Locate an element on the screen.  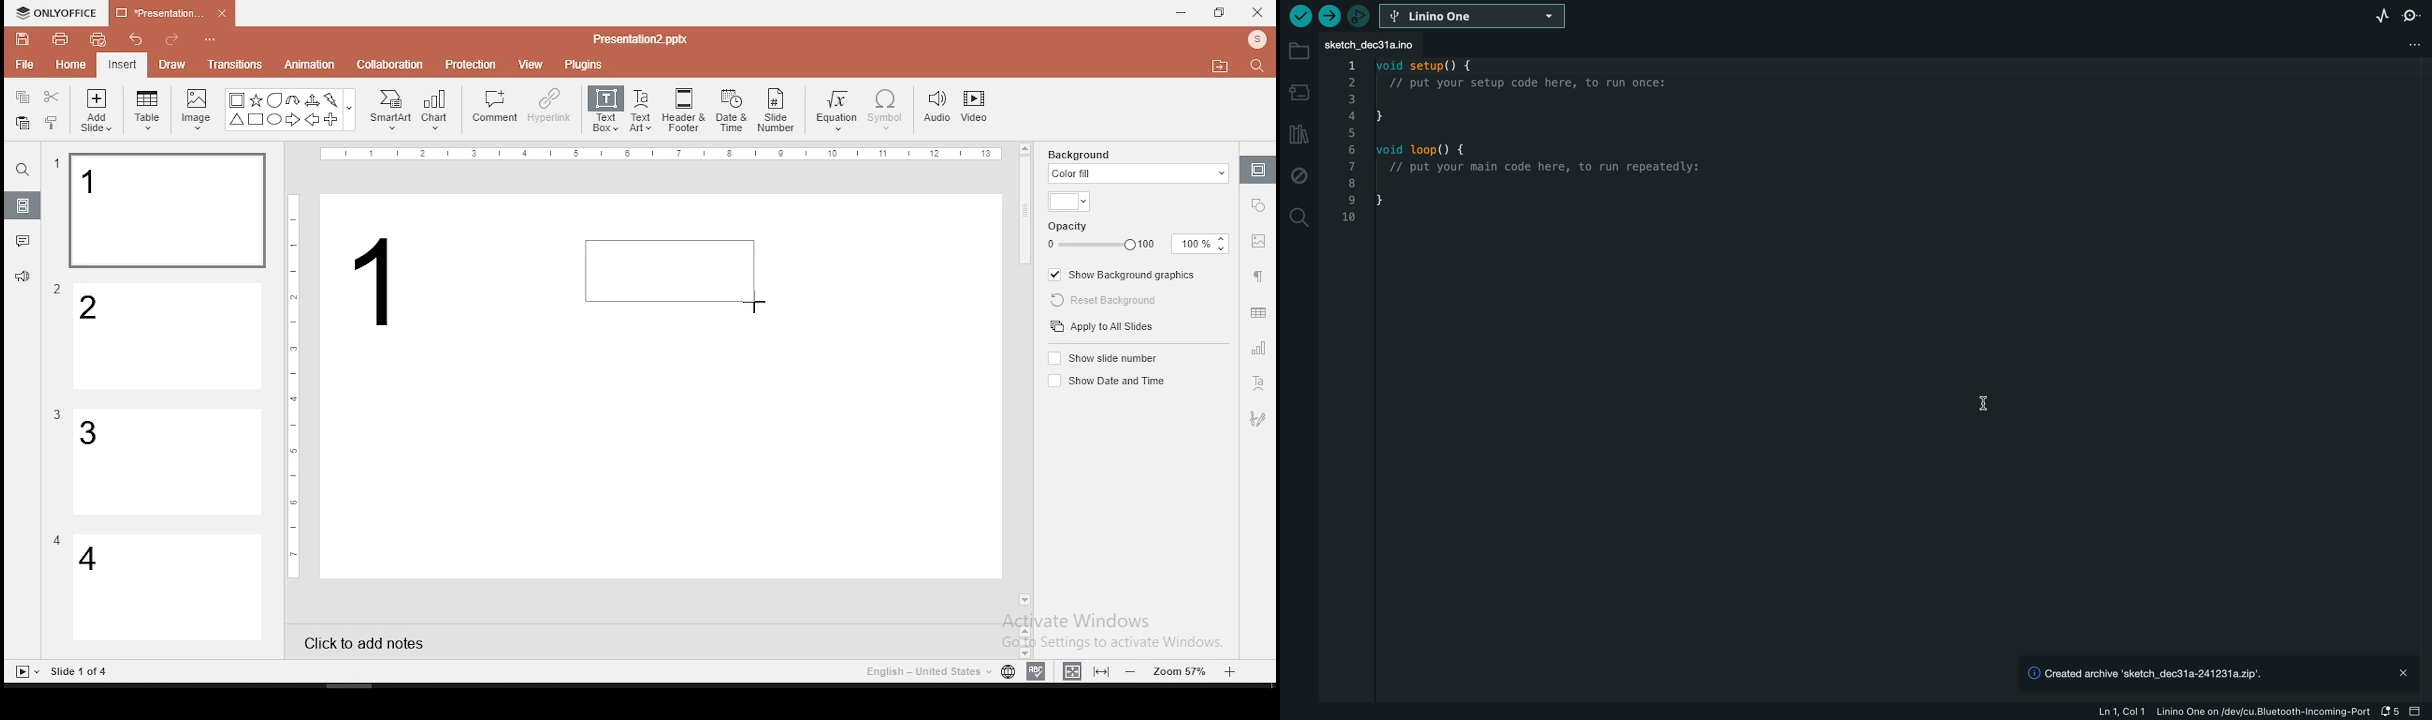
text art is located at coordinates (641, 109).